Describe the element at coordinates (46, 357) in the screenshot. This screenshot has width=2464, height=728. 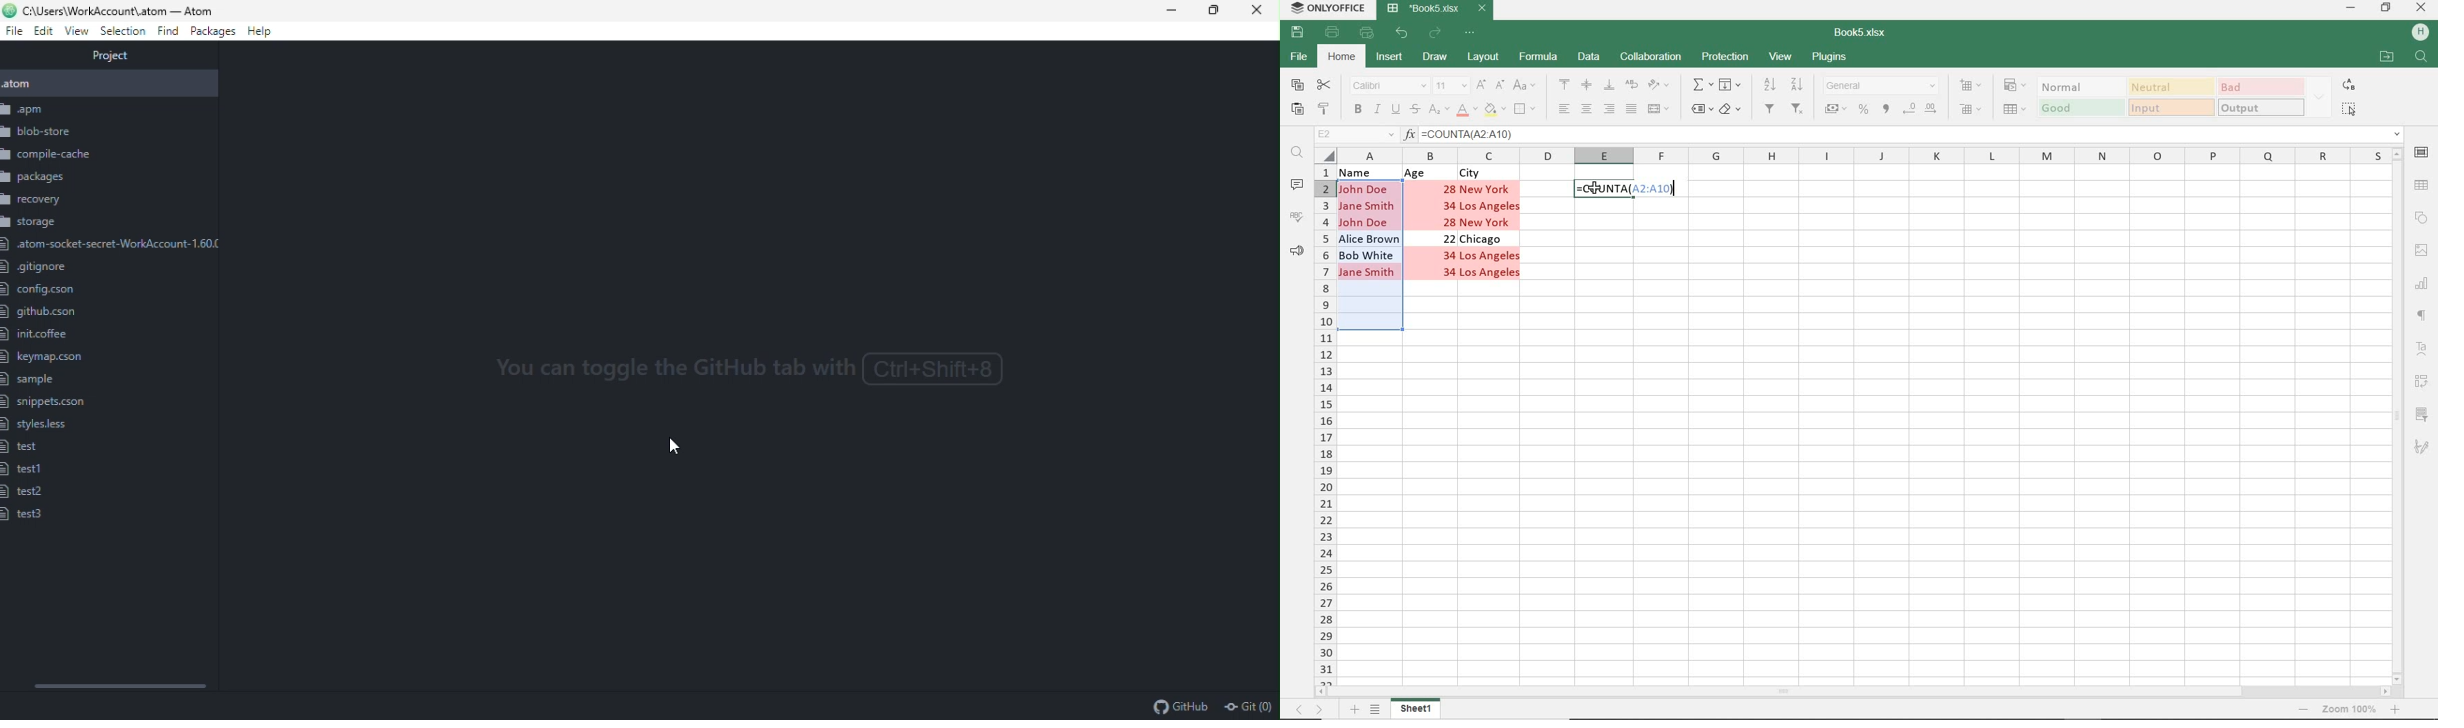
I see `keymap.cson` at that location.